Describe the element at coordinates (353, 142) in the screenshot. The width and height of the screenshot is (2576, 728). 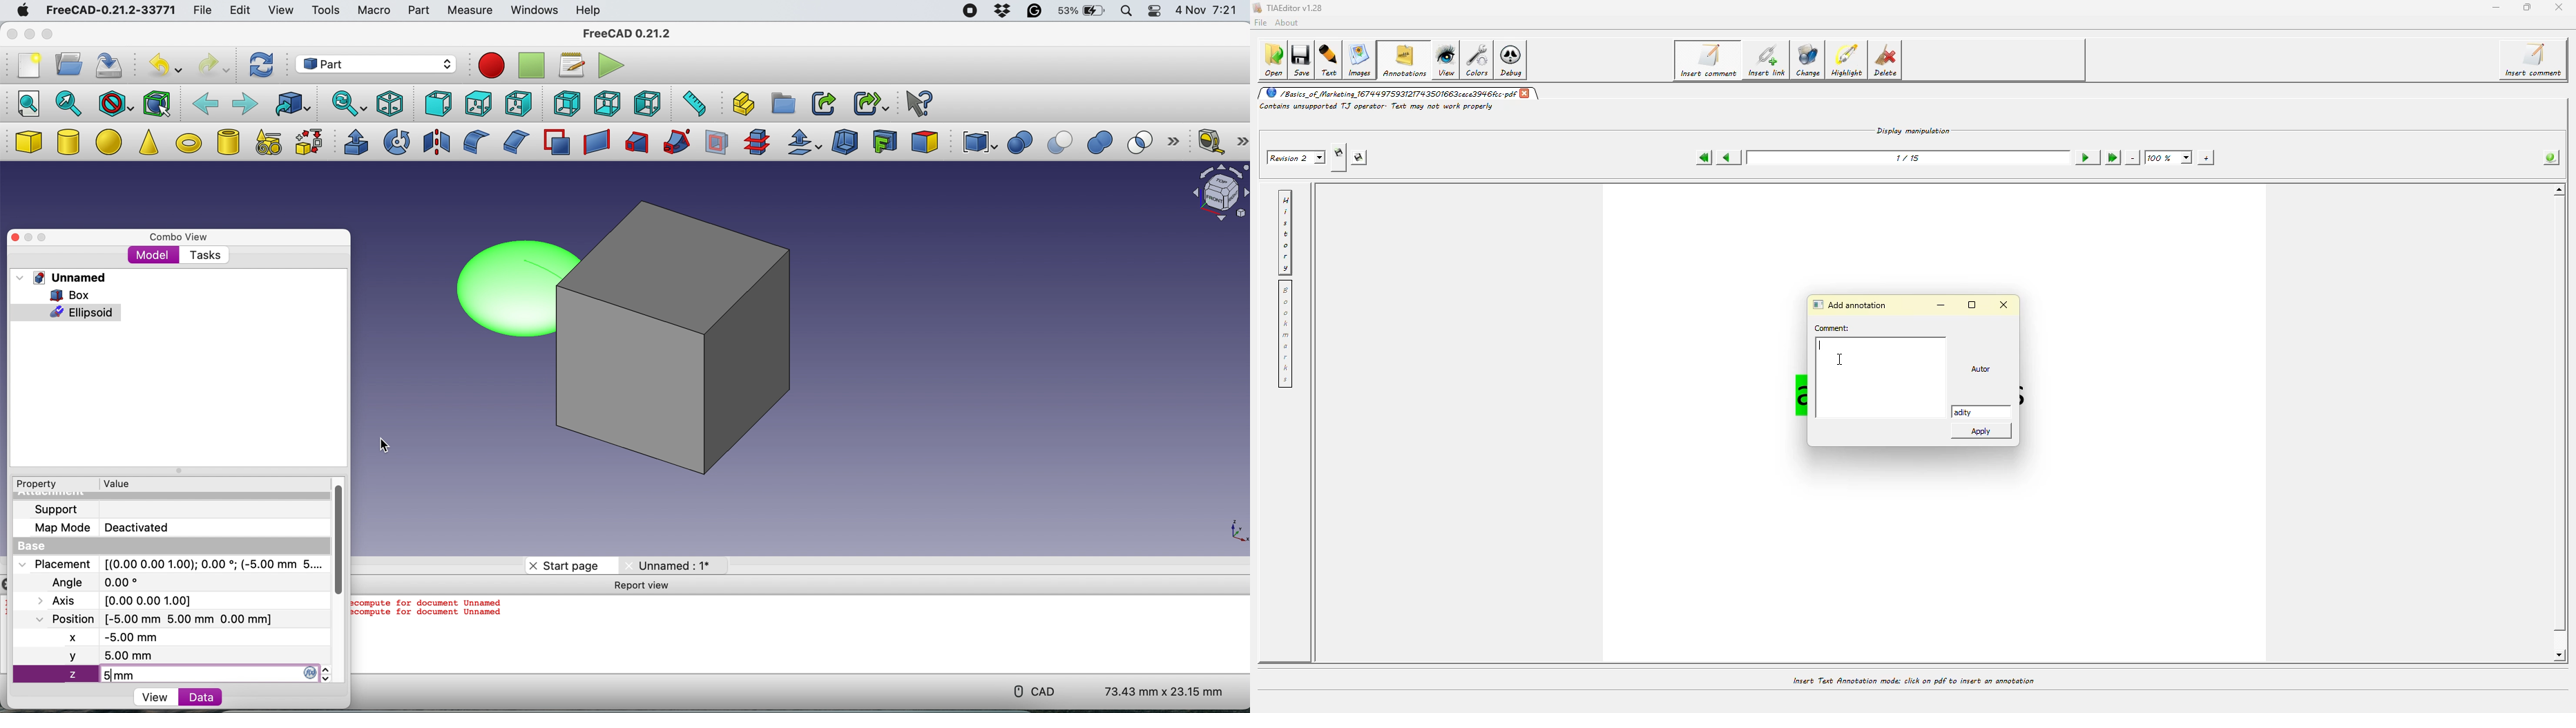
I see `extrude` at that location.